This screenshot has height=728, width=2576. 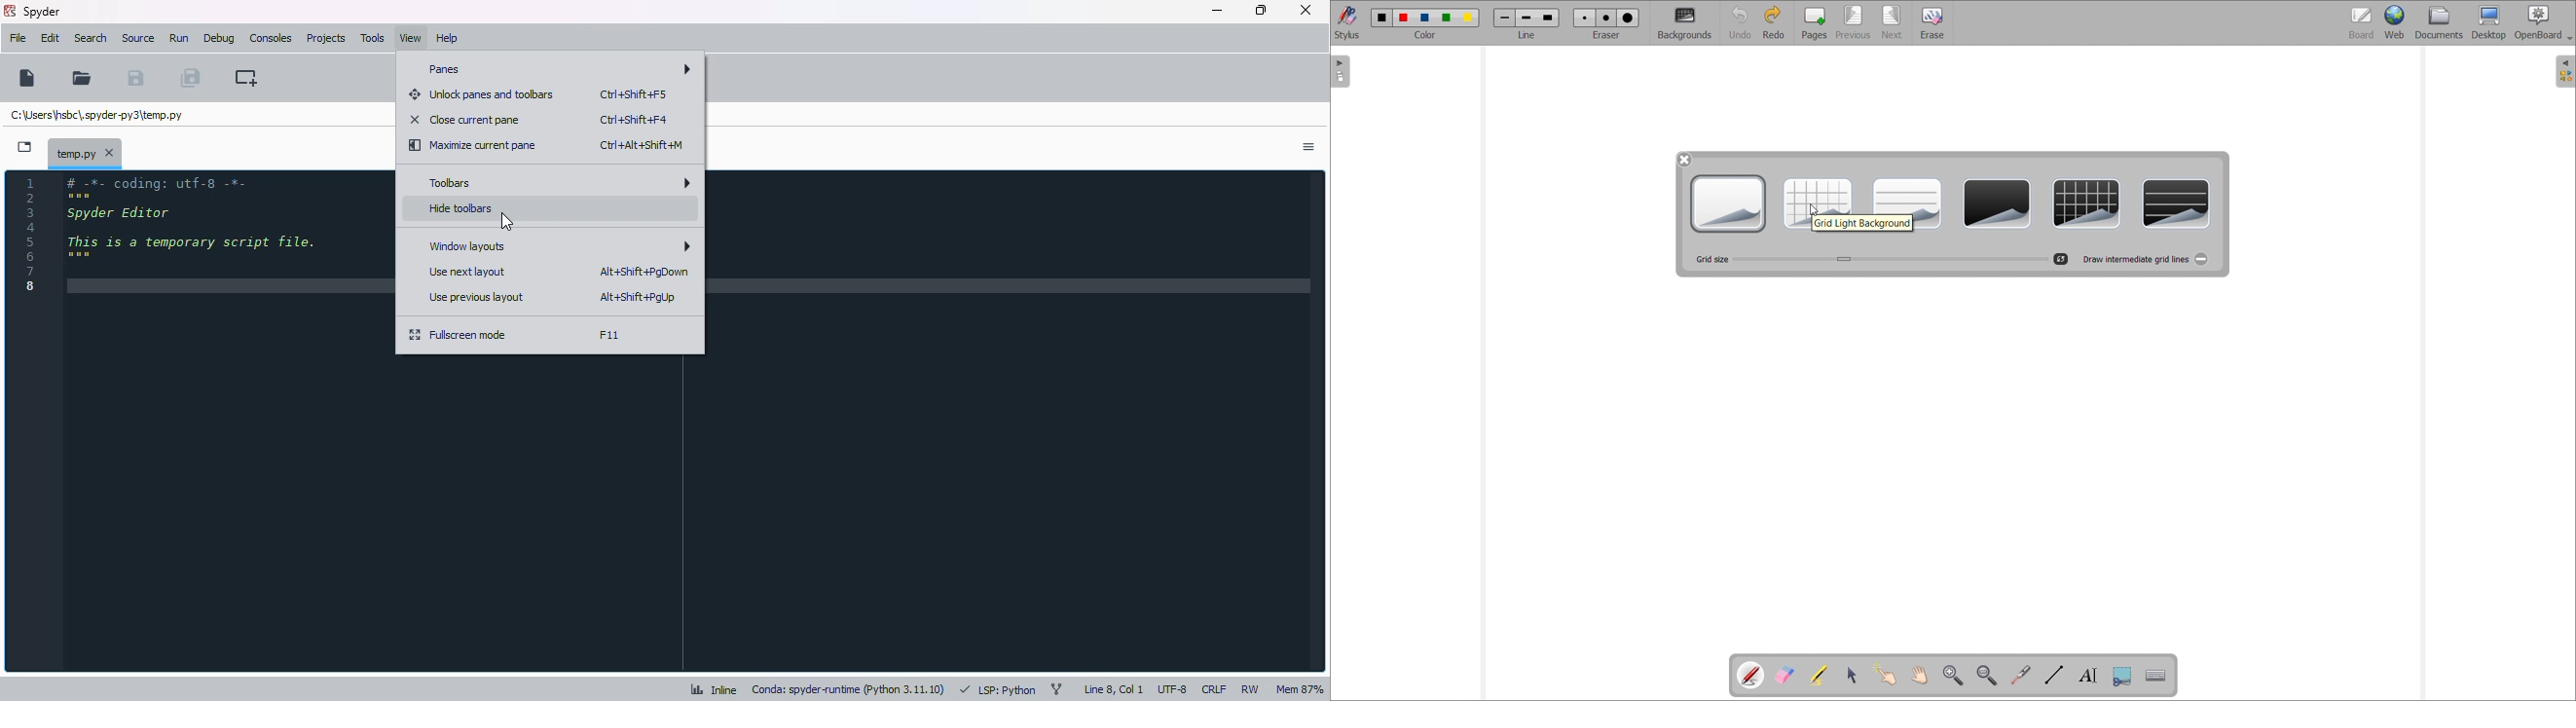 I want to click on Highlight, so click(x=1817, y=675).